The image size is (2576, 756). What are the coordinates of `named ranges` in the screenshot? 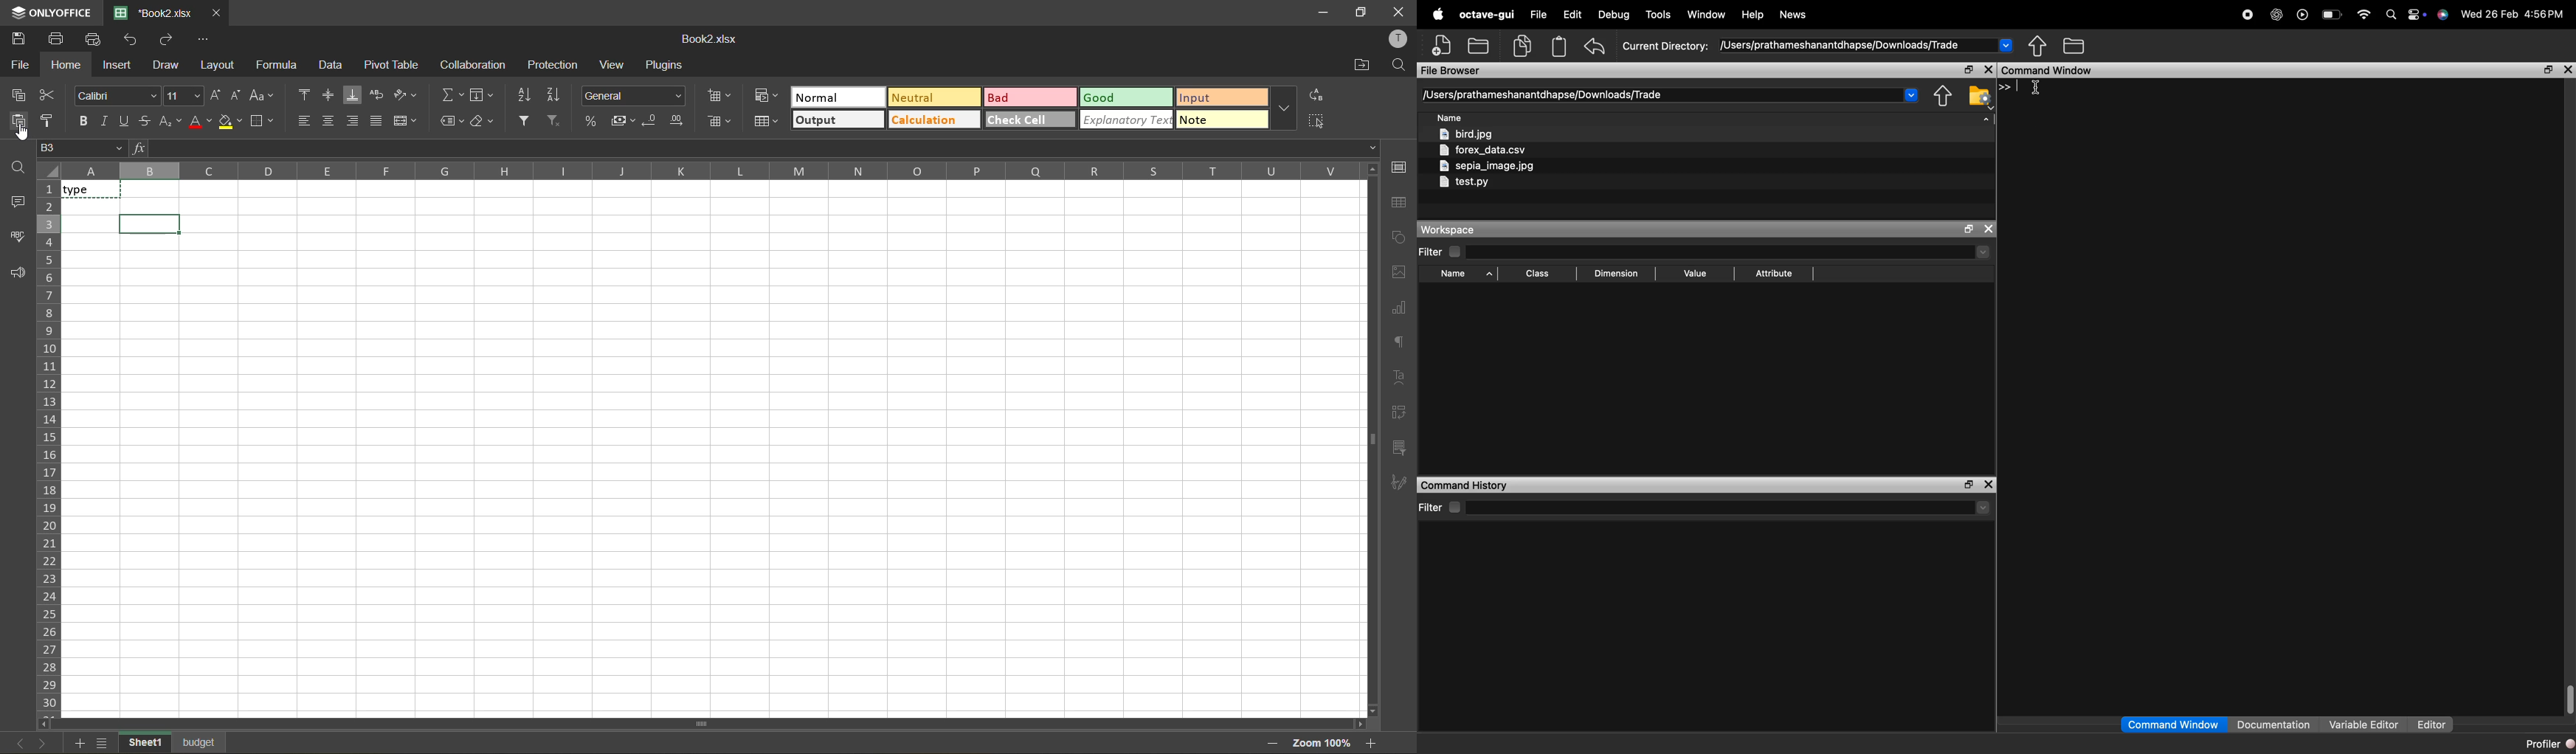 It's located at (448, 119).